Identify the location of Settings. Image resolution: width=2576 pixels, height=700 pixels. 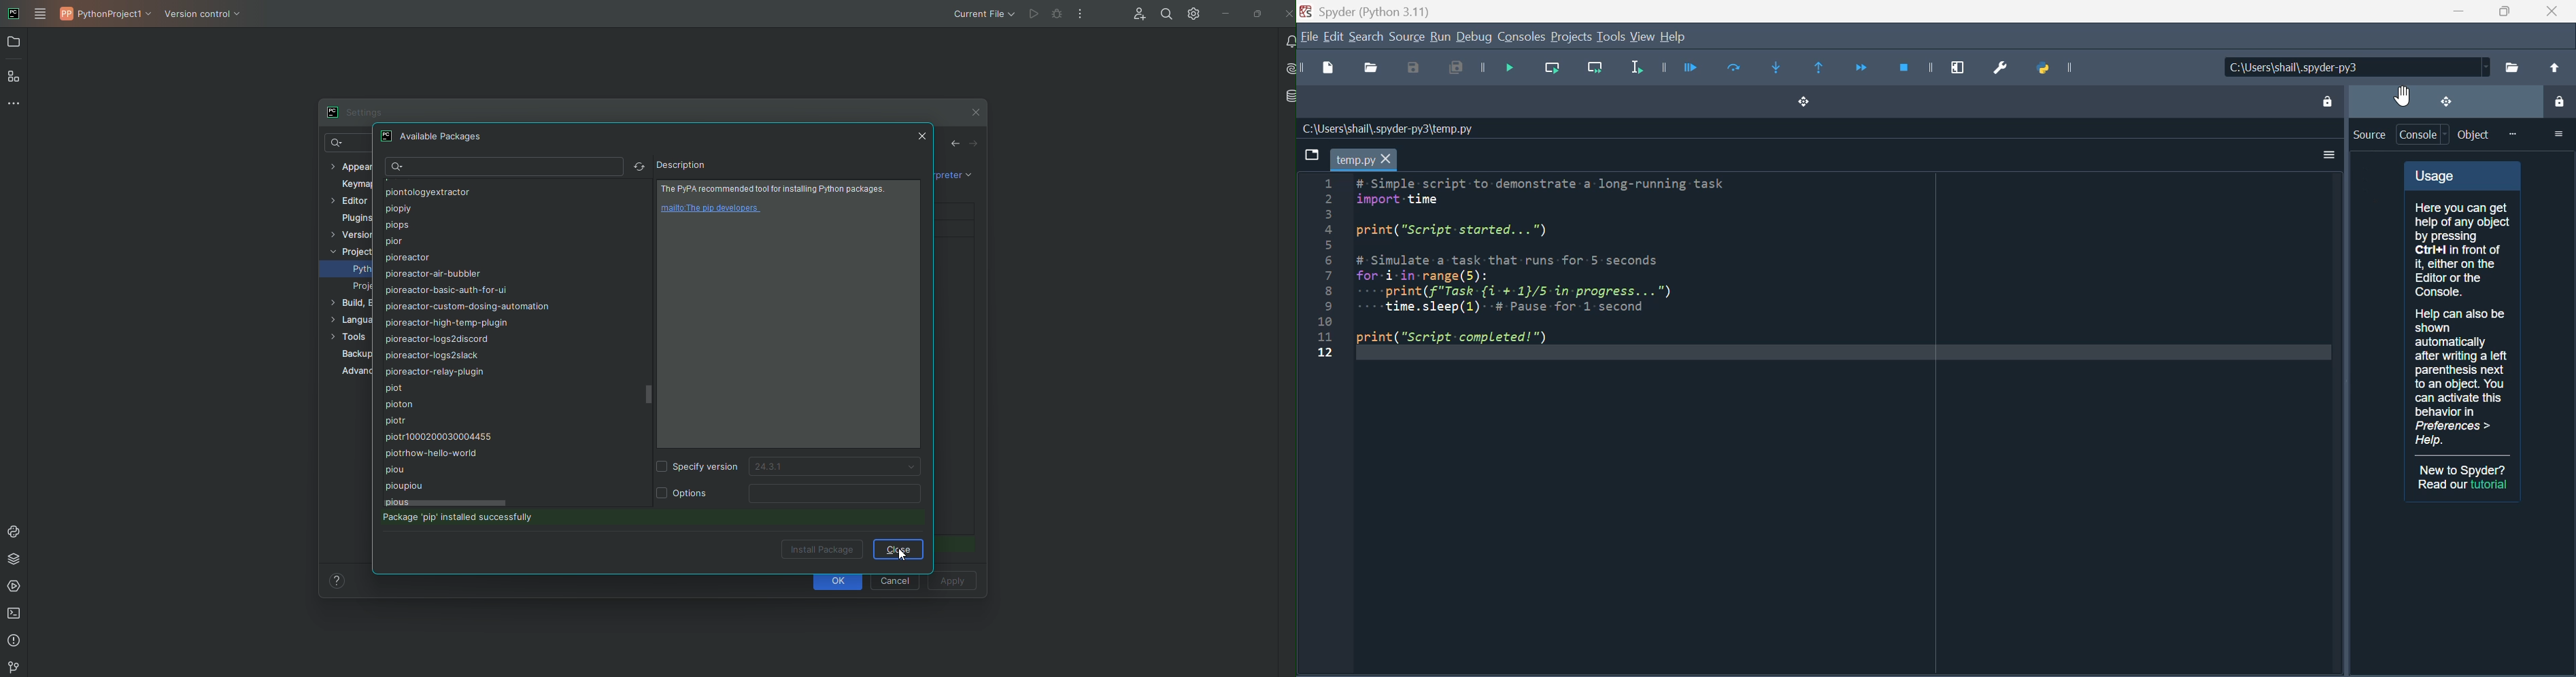
(1193, 14).